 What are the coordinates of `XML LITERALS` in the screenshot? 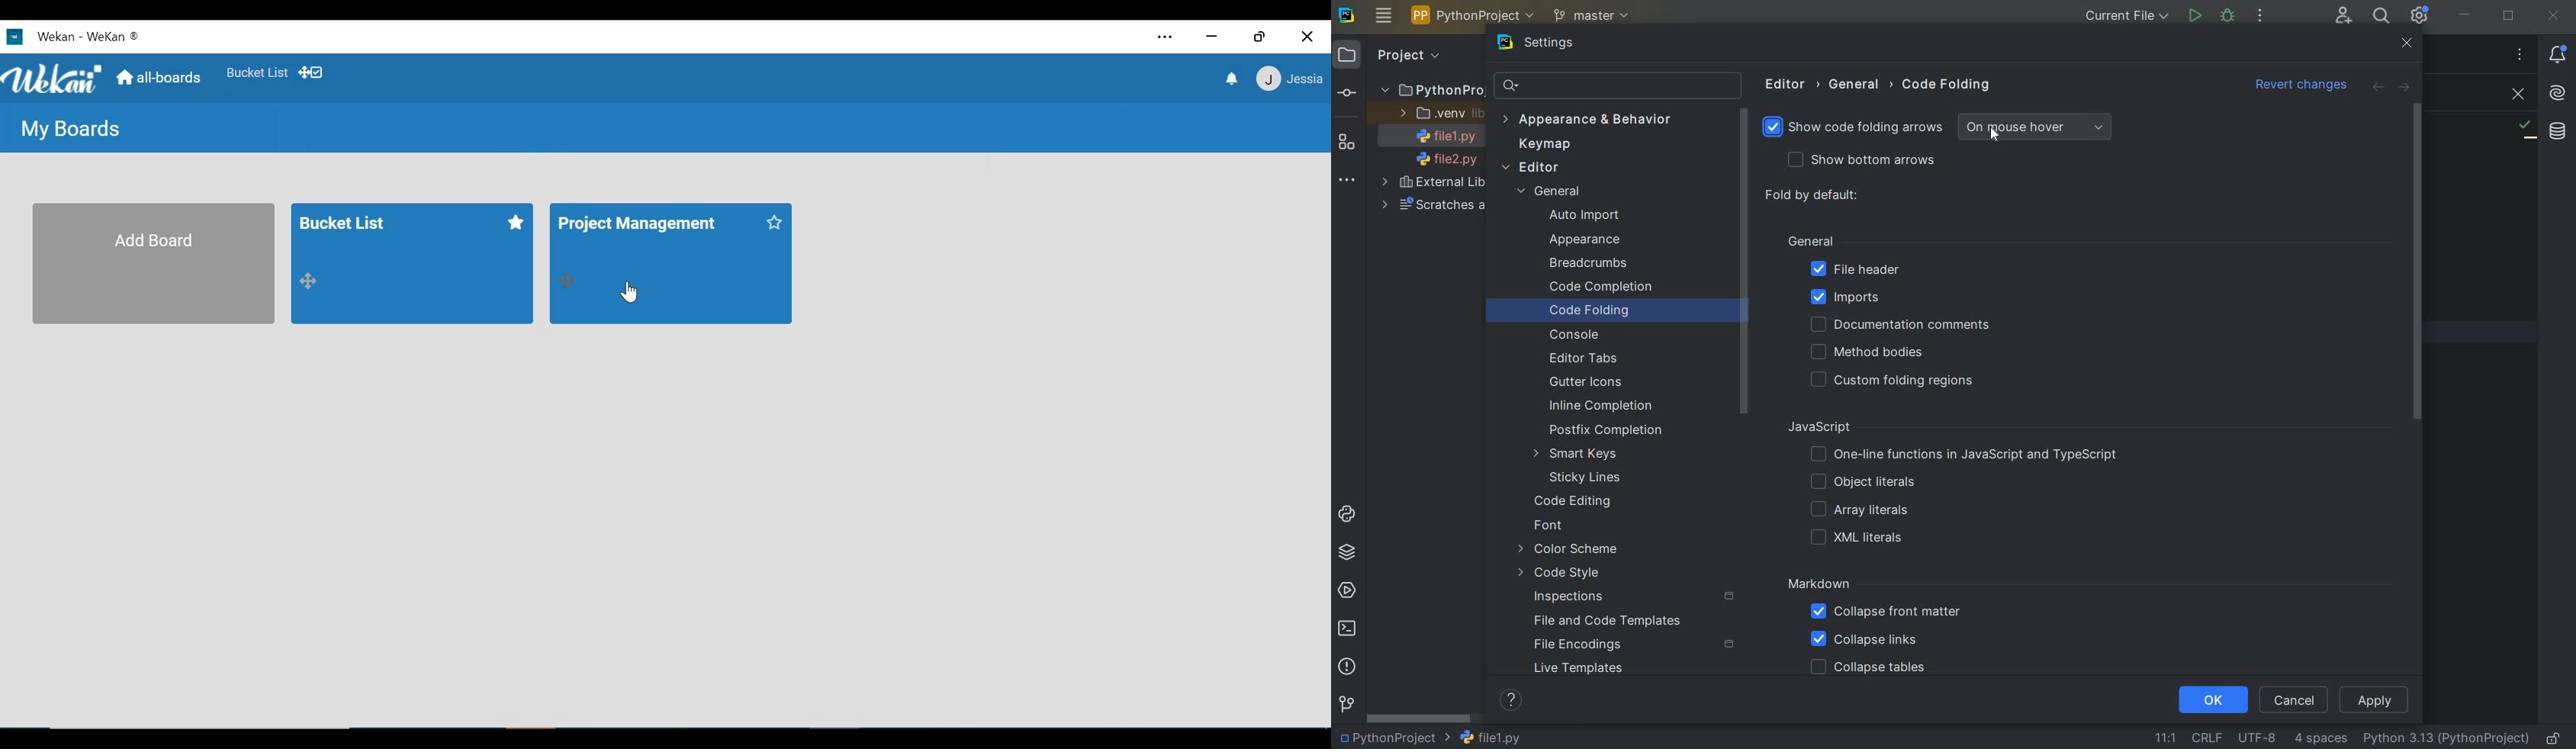 It's located at (1860, 539).